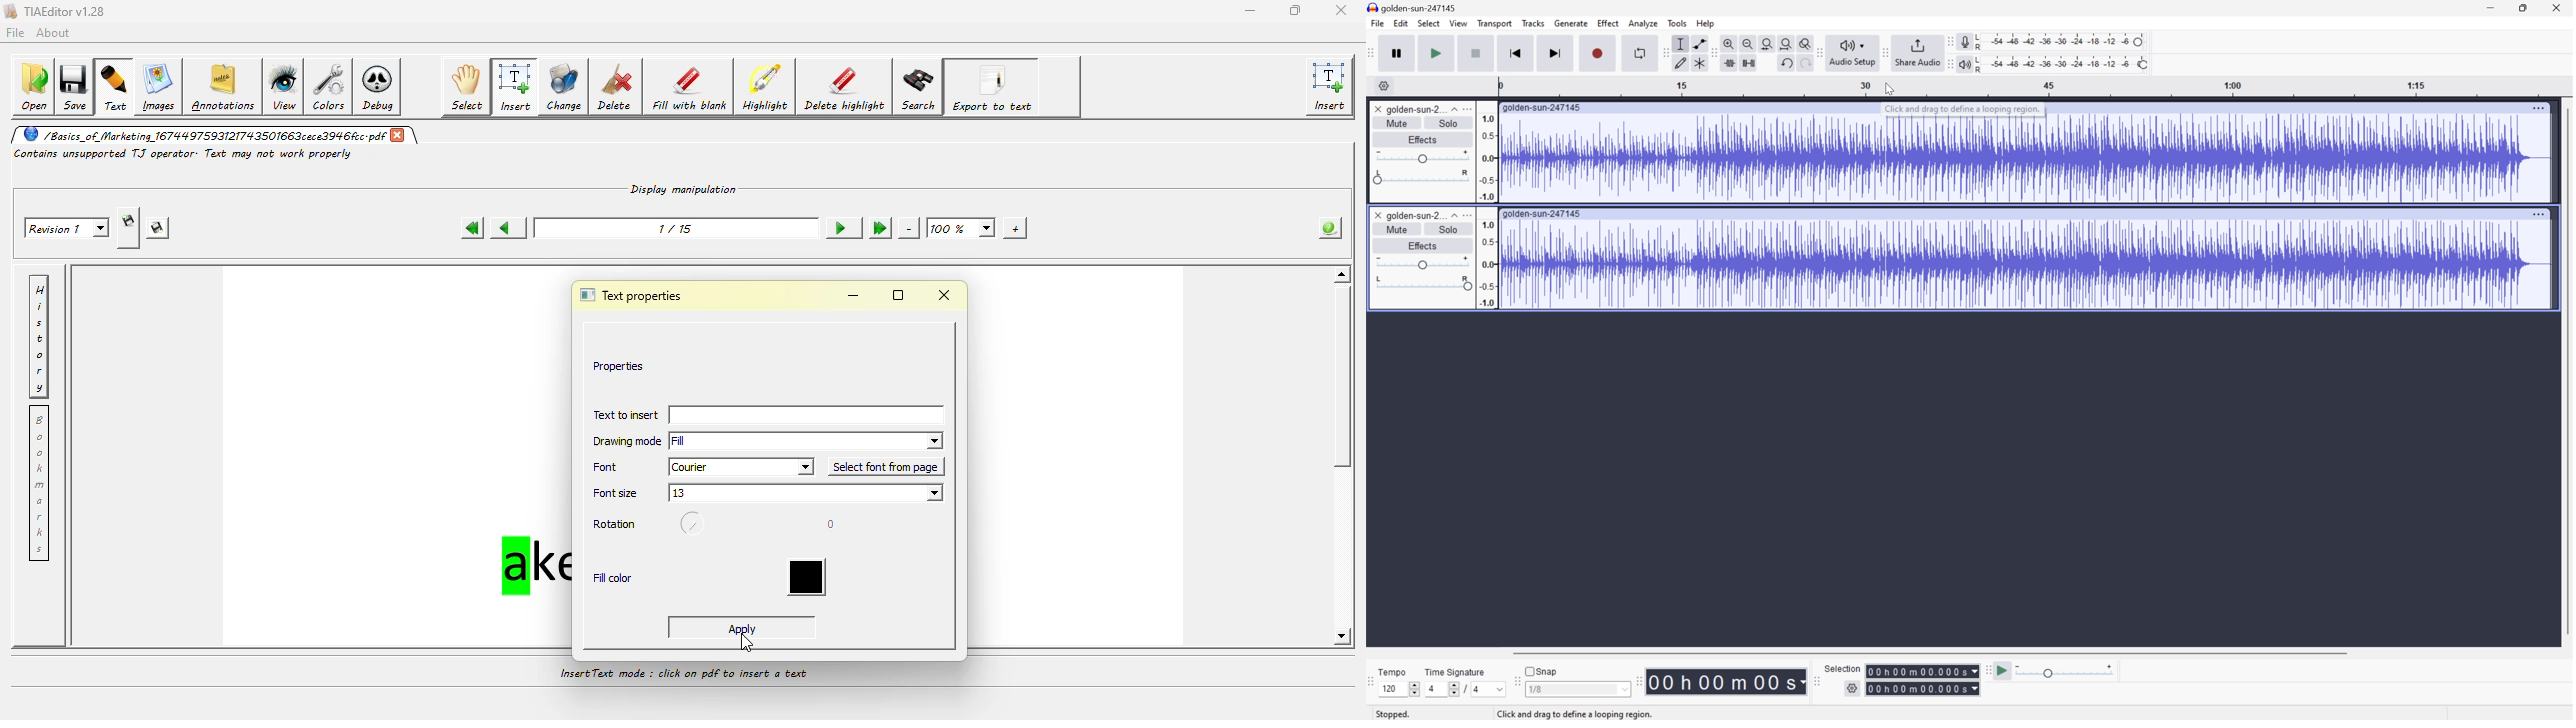 The width and height of the screenshot is (2576, 728). I want to click on Slider, so click(1424, 263).